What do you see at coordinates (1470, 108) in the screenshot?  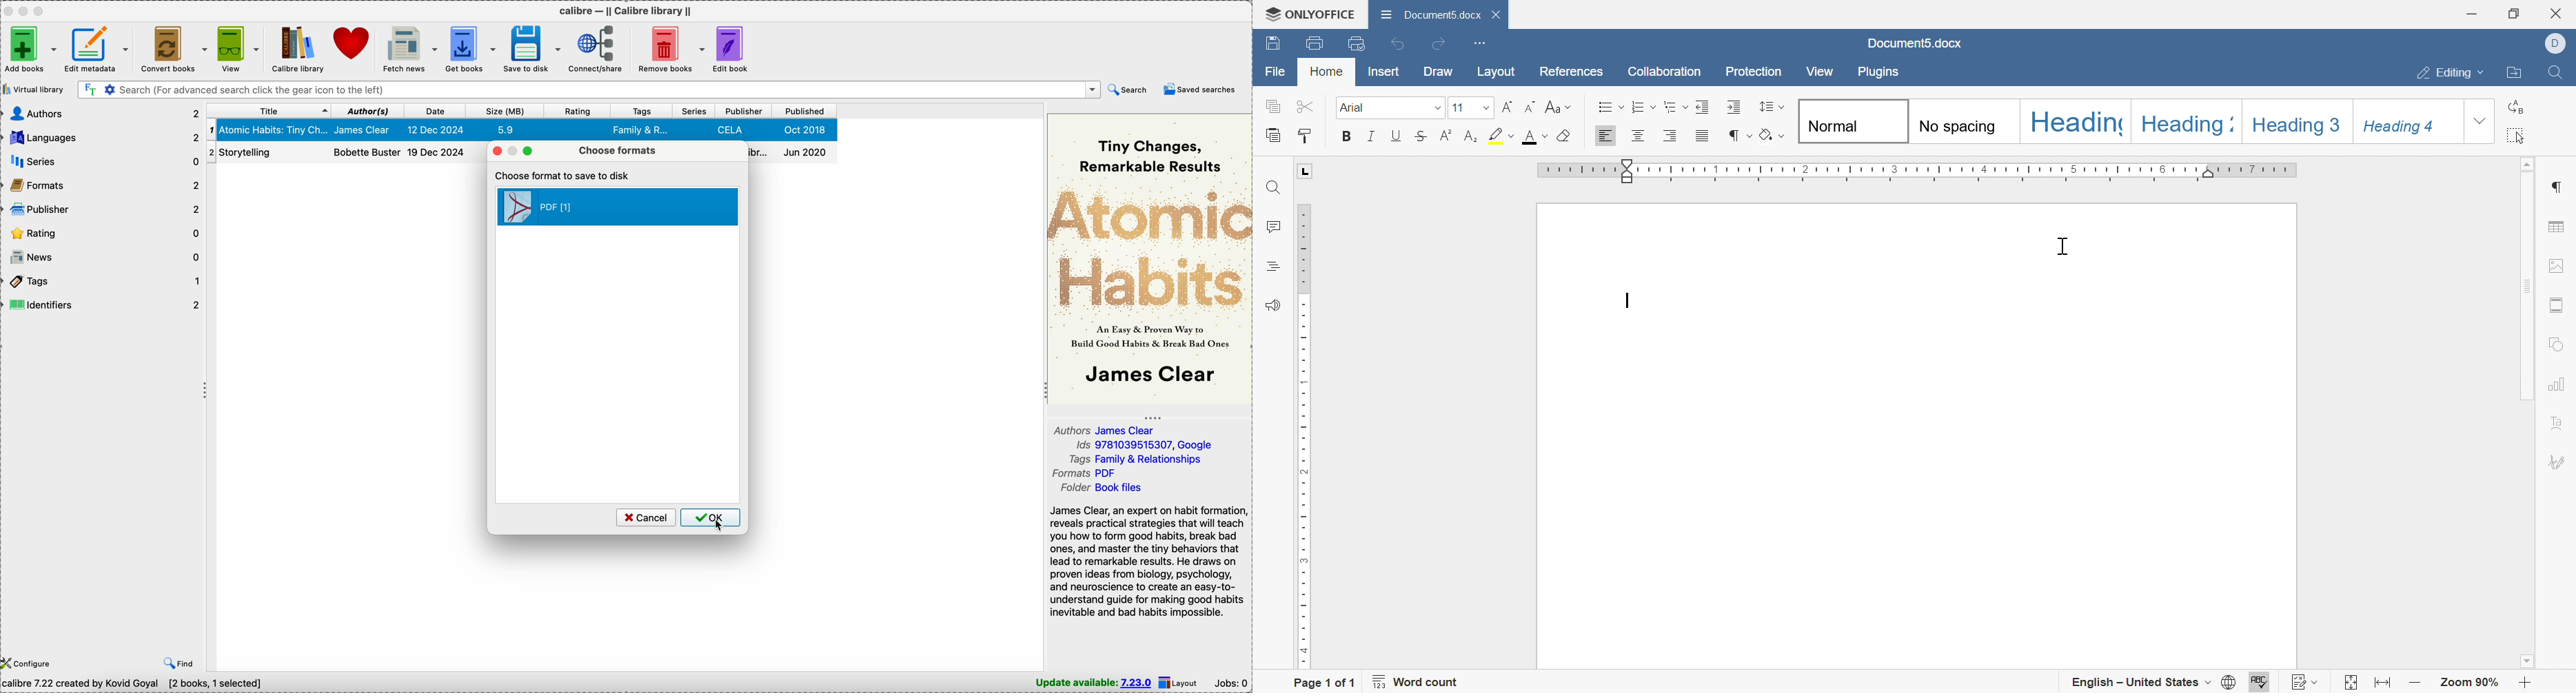 I see `font size` at bounding box center [1470, 108].